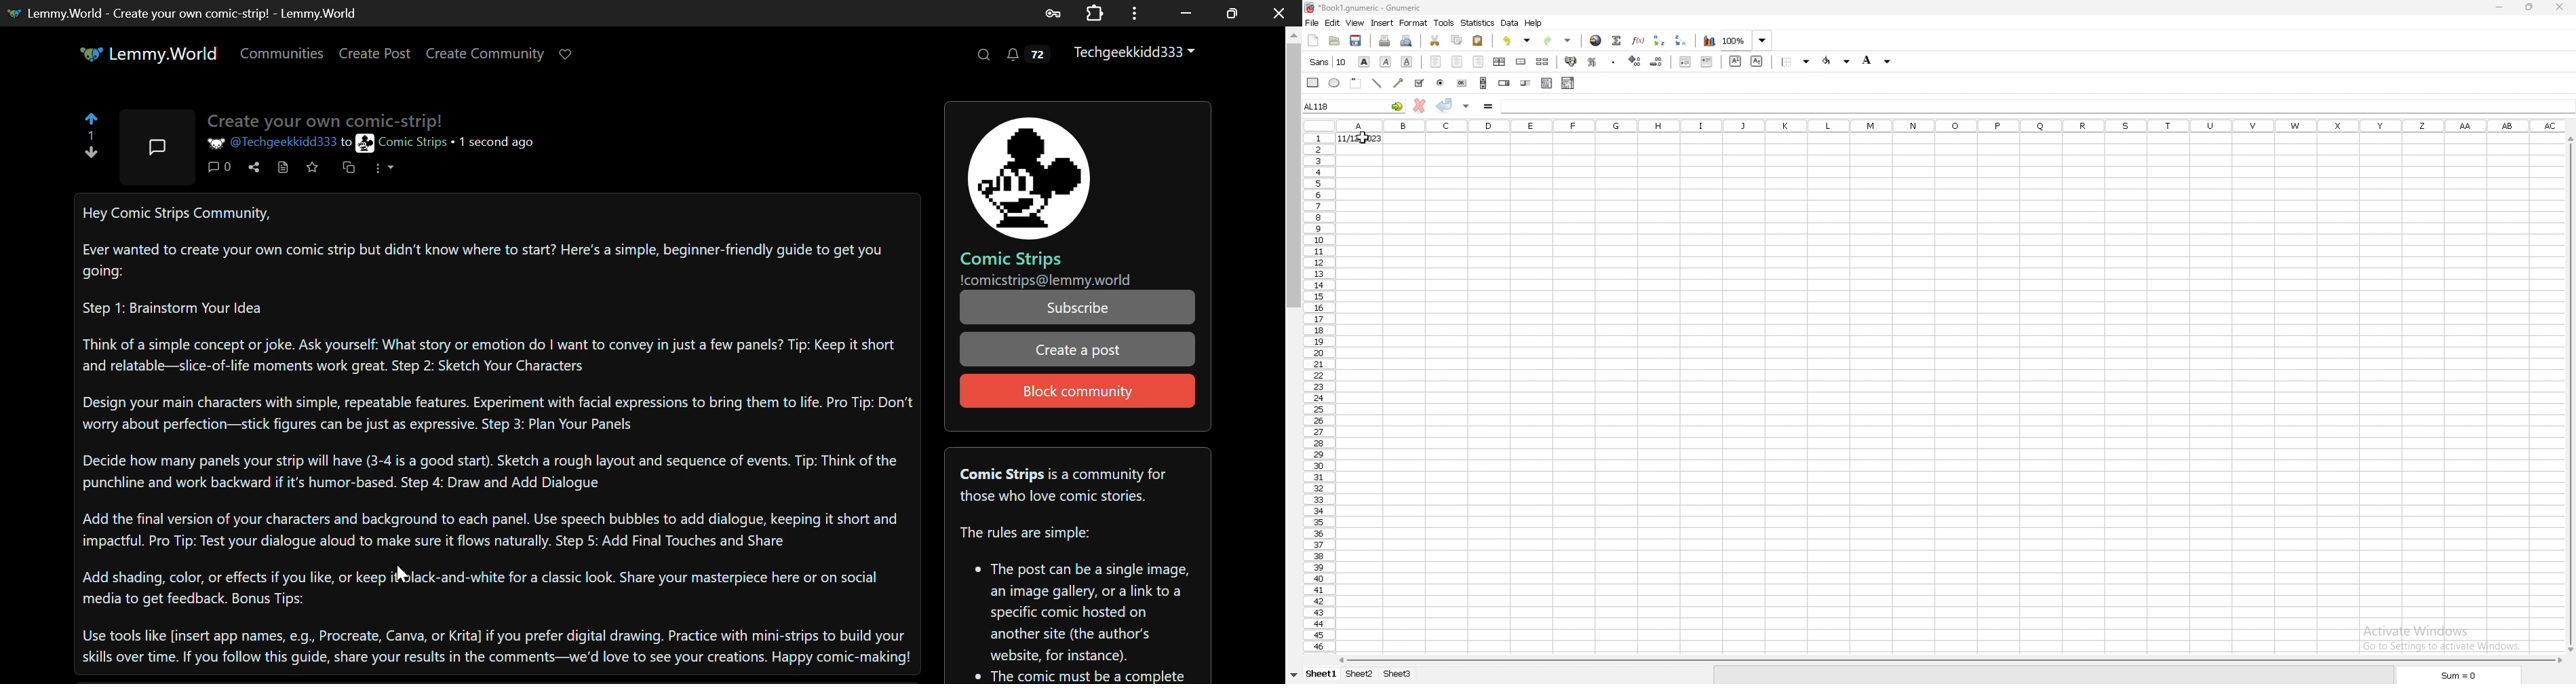 The image size is (2576, 700). I want to click on subscript, so click(1757, 61).